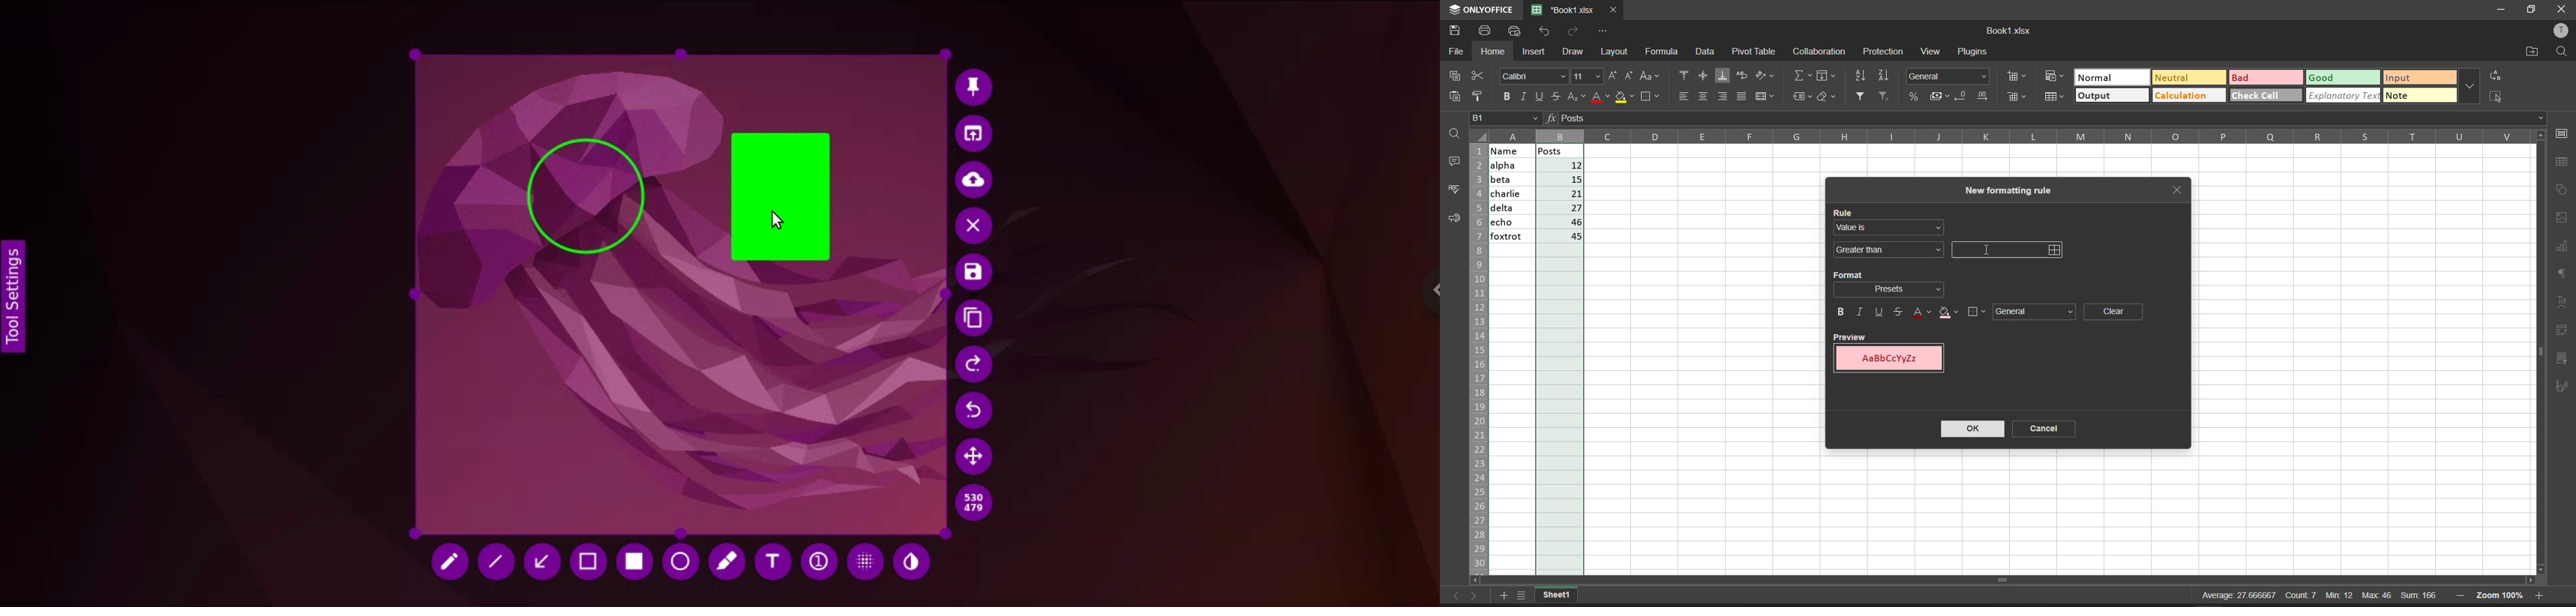  Describe the element at coordinates (1480, 76) in the screenshot. I see `cut` at that location.